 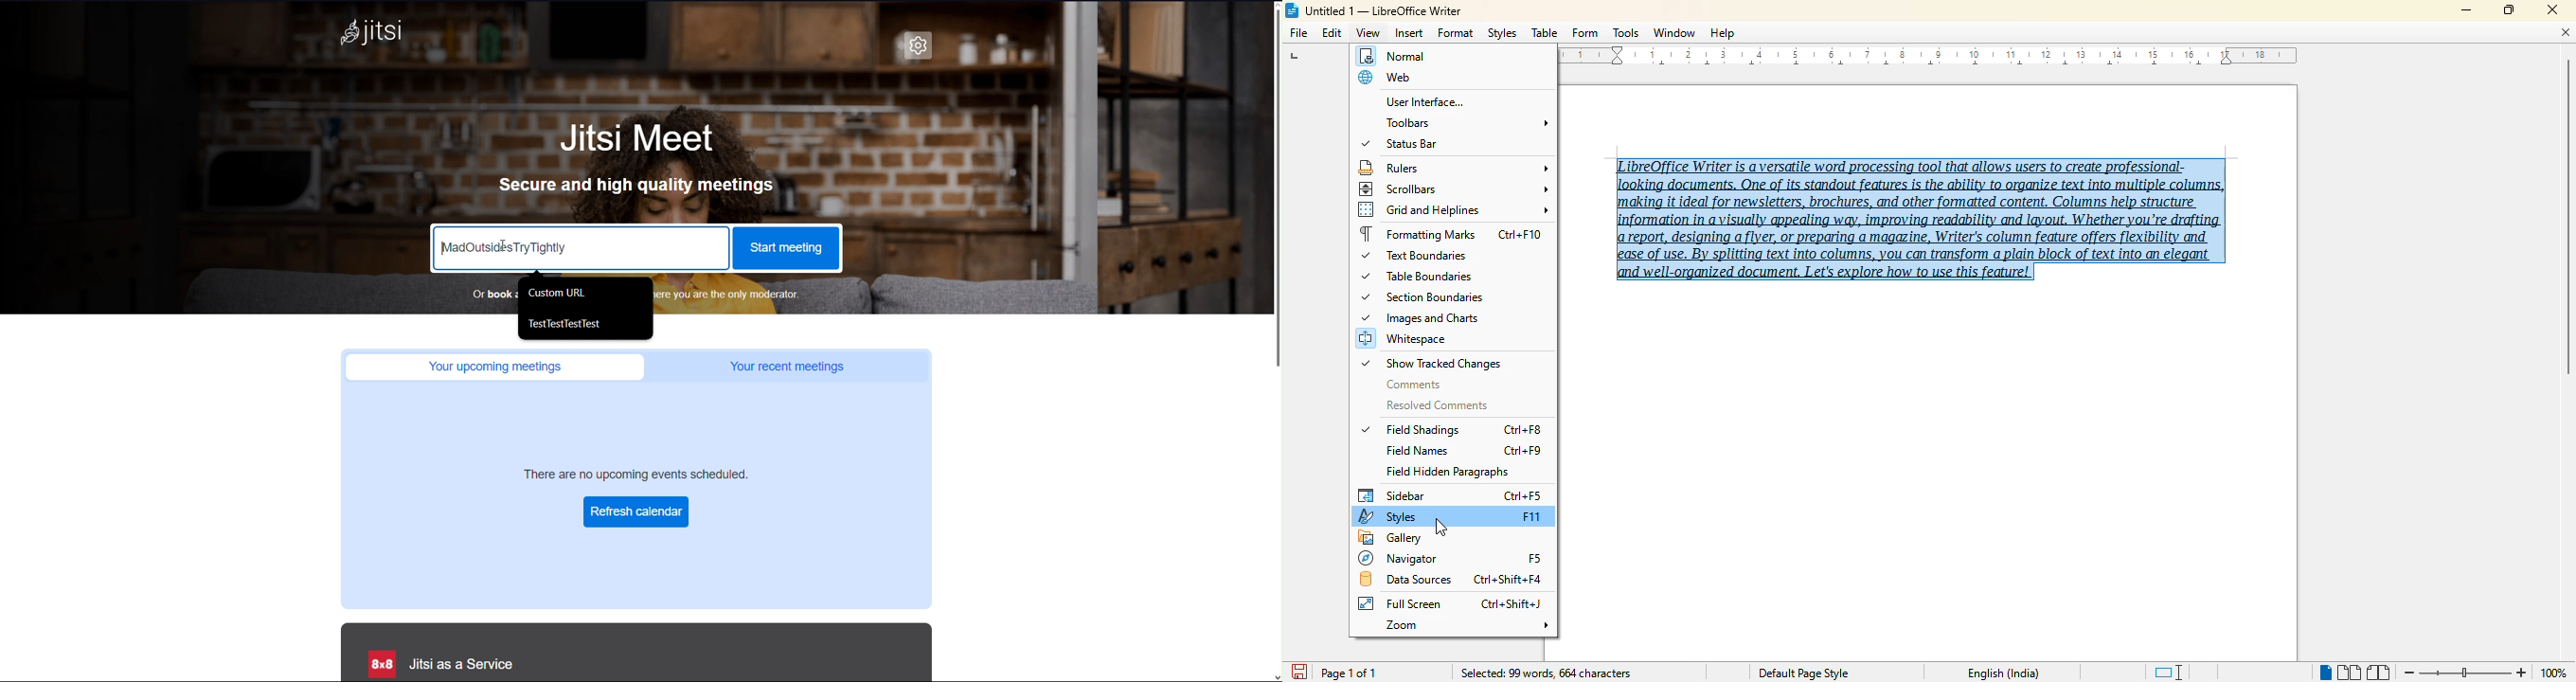 What do you see at coordinates (1450, 233) in the screenshot?
I see `formatting marks` at bounding box center [1450, 233].